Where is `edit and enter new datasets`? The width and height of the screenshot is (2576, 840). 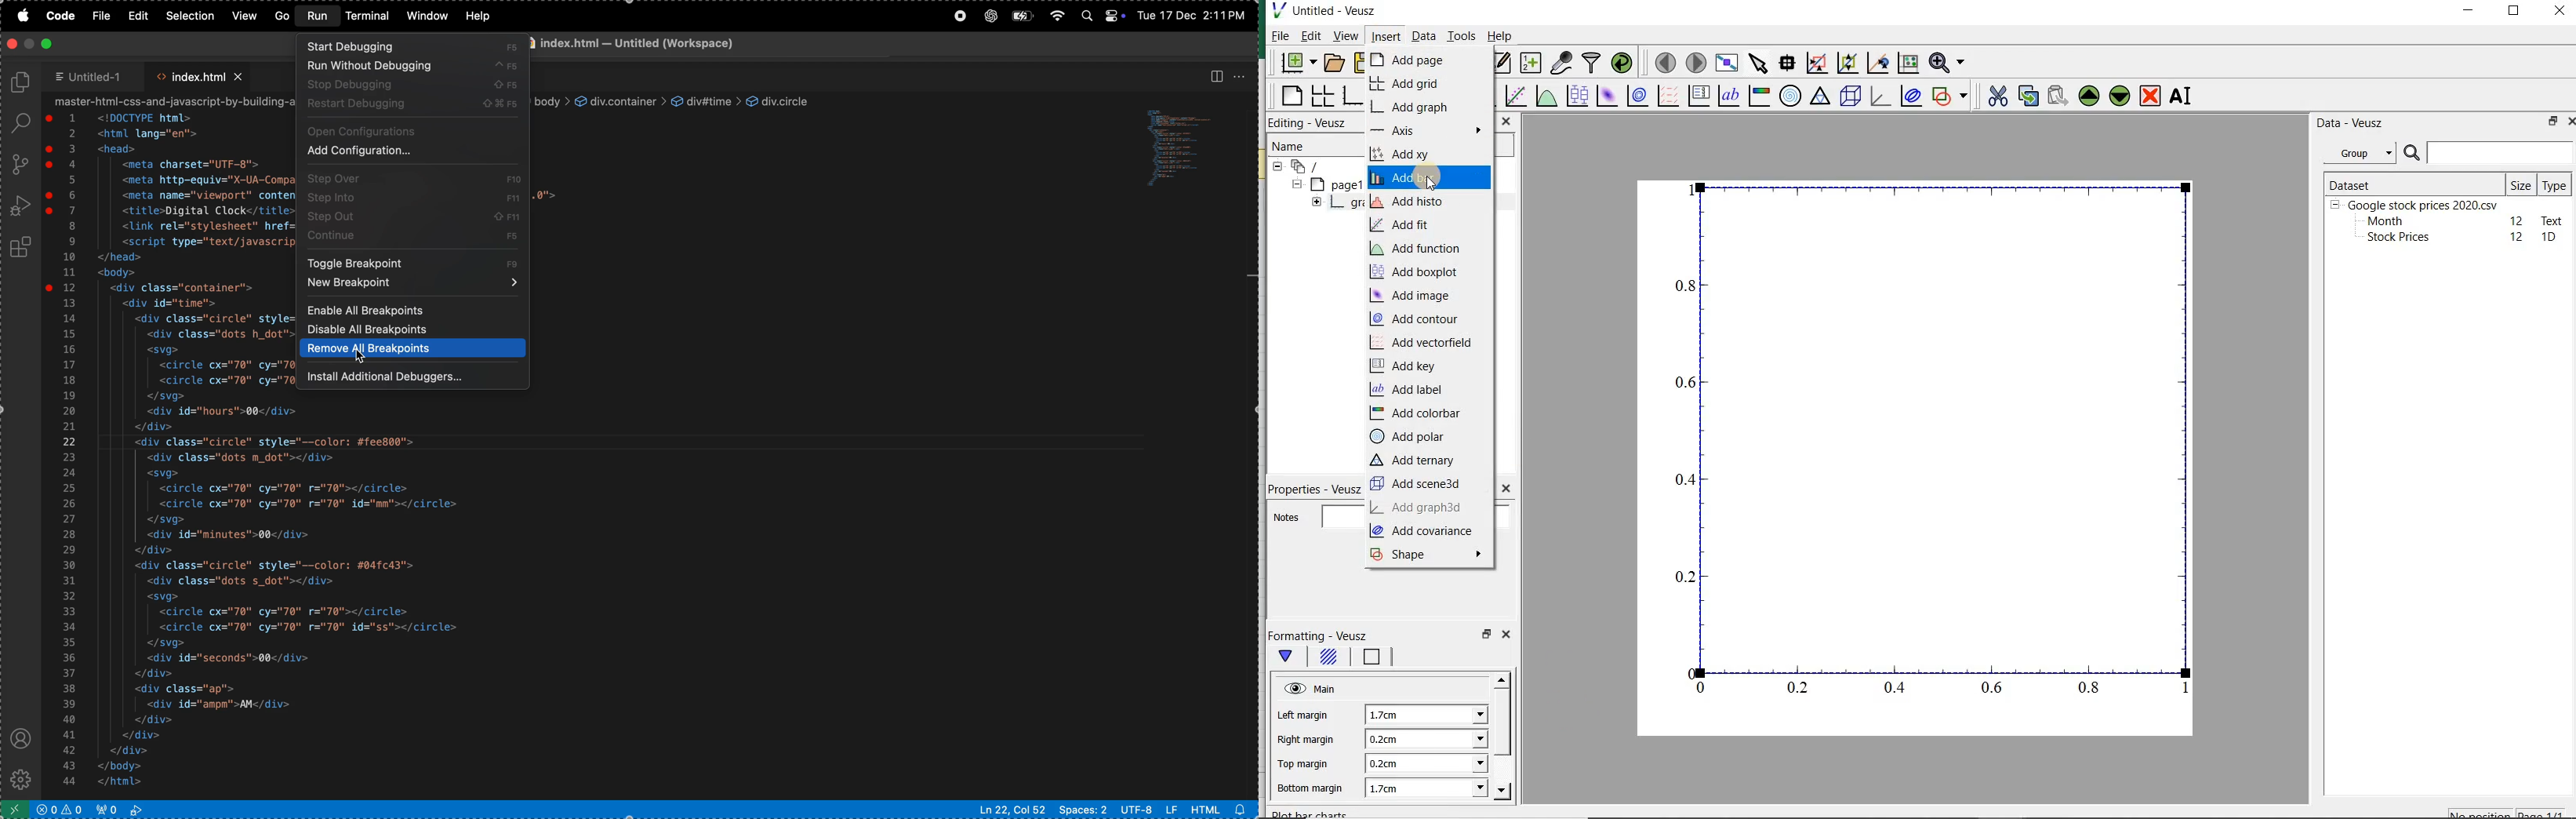 edit and enter new datasets is located at coordinates (1499, 63).